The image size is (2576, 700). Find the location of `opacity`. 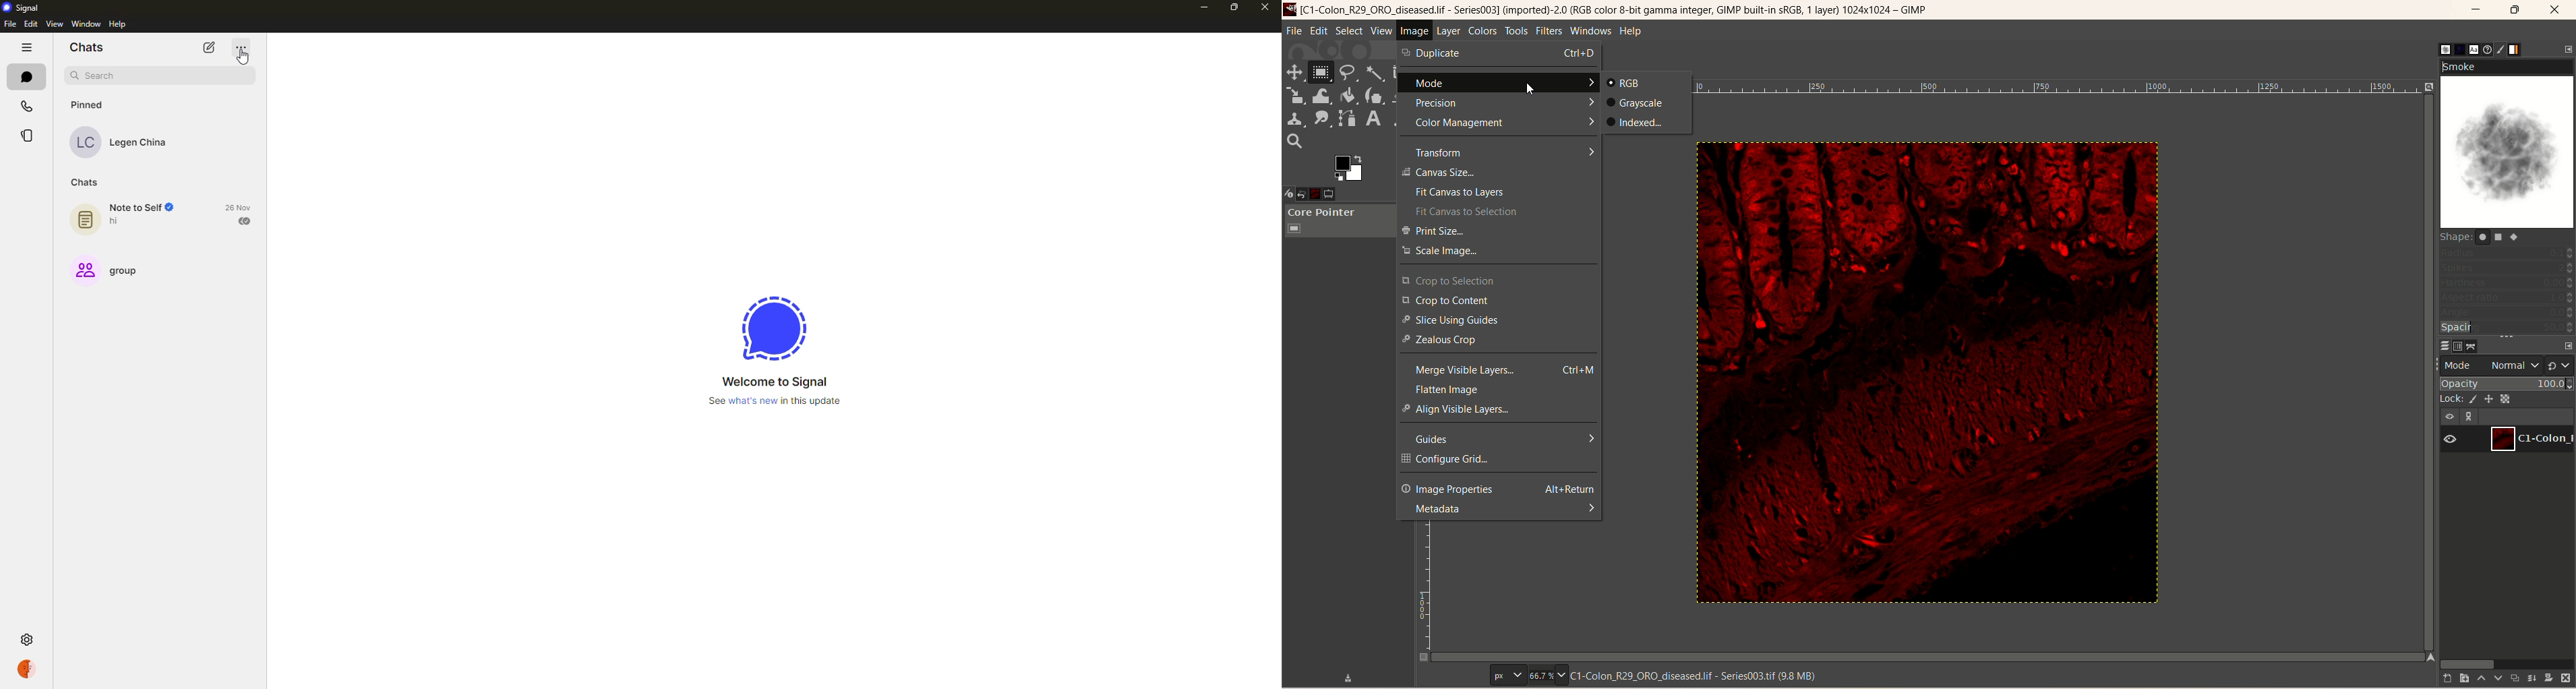

opacity is located at coordinates (2507, 384).